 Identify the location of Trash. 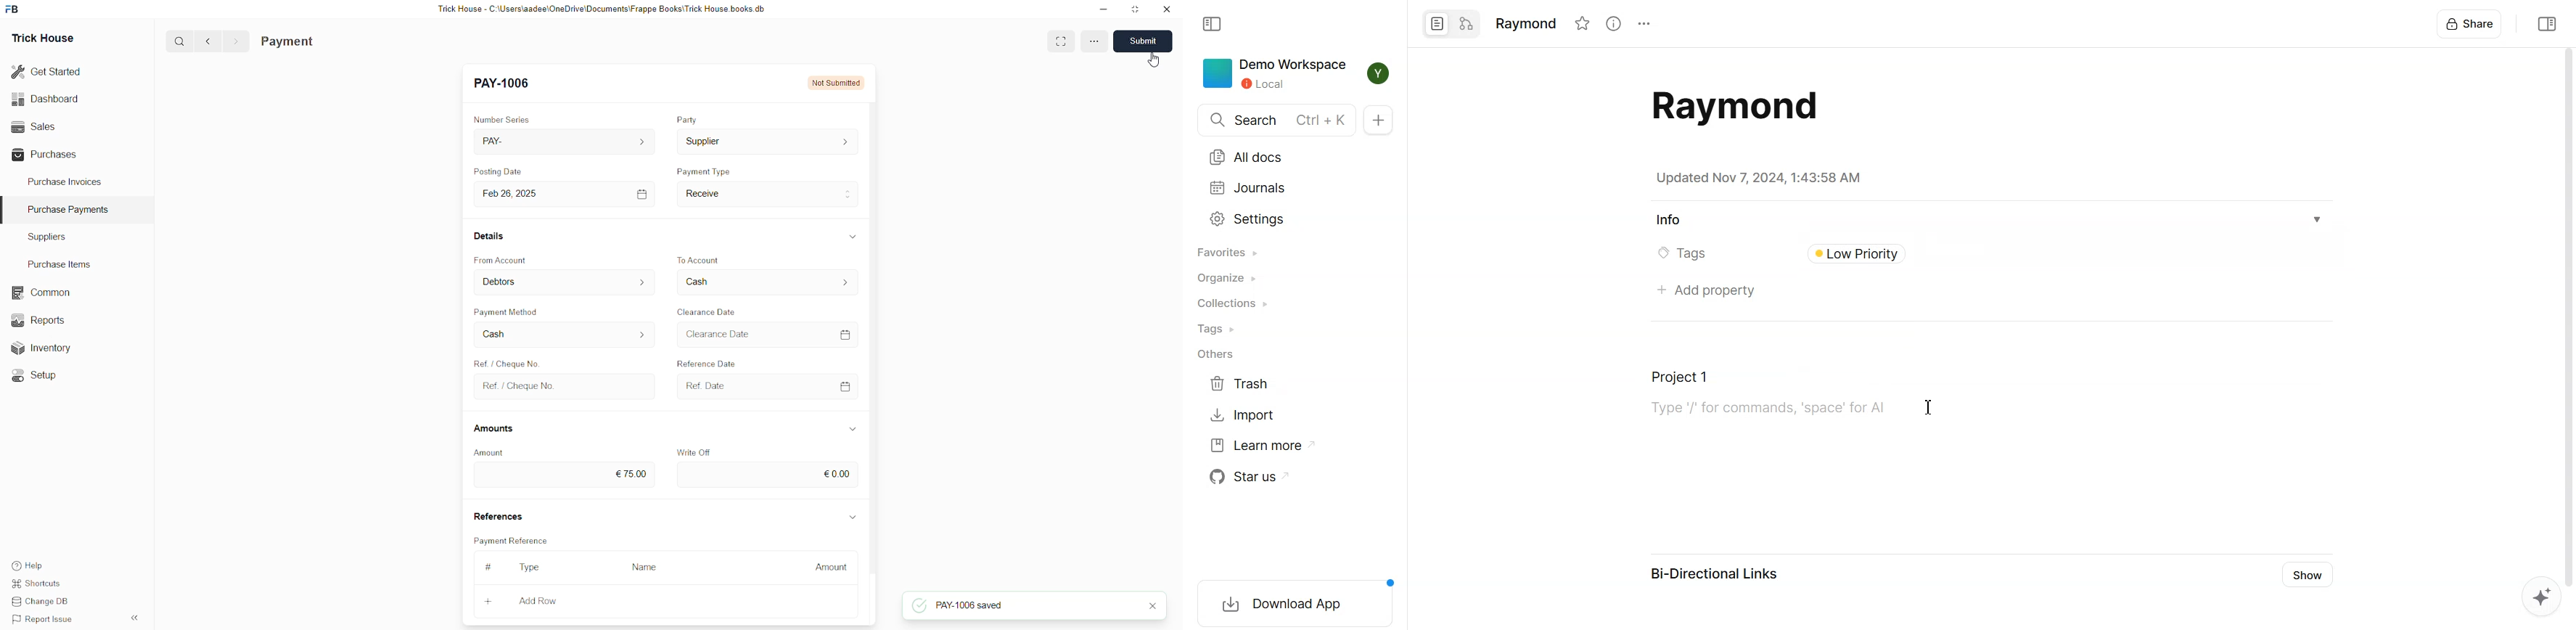
(1243, 384).